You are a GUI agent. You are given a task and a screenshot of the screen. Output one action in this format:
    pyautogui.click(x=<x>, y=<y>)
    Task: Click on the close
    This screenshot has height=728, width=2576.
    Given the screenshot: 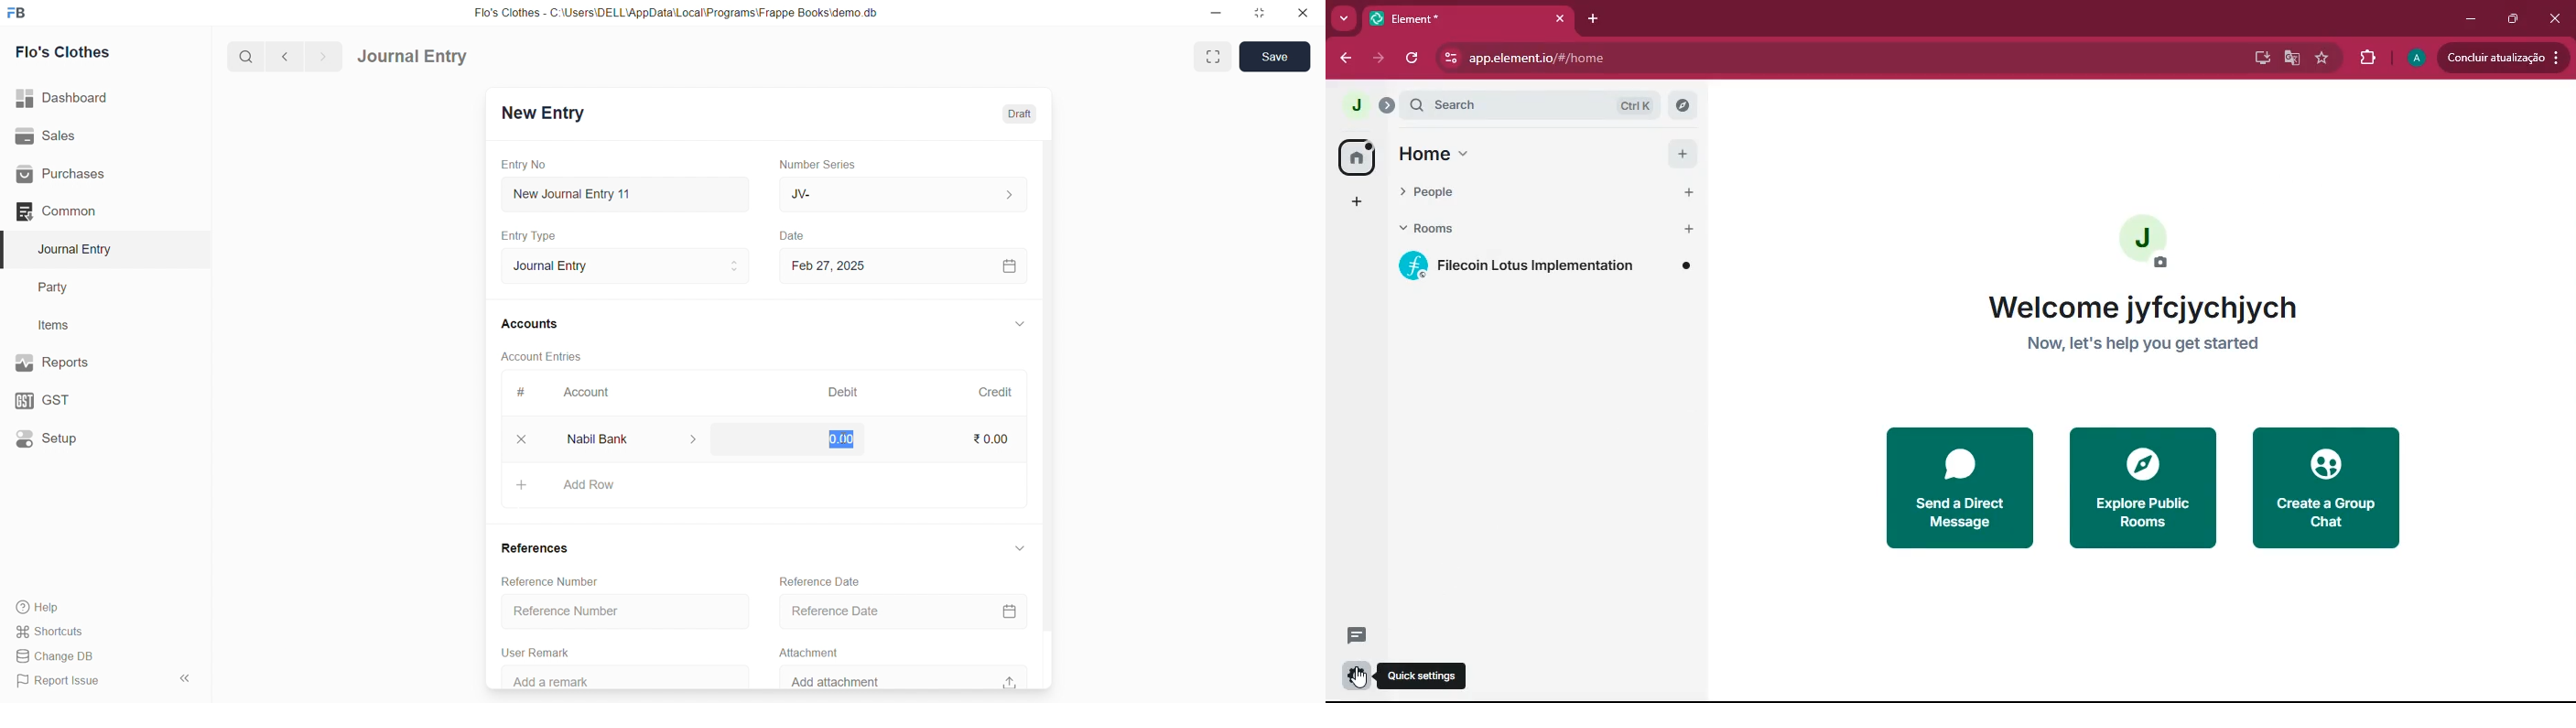 What is the action you would take?
    pyautogui.click(x=521, y=439)
    